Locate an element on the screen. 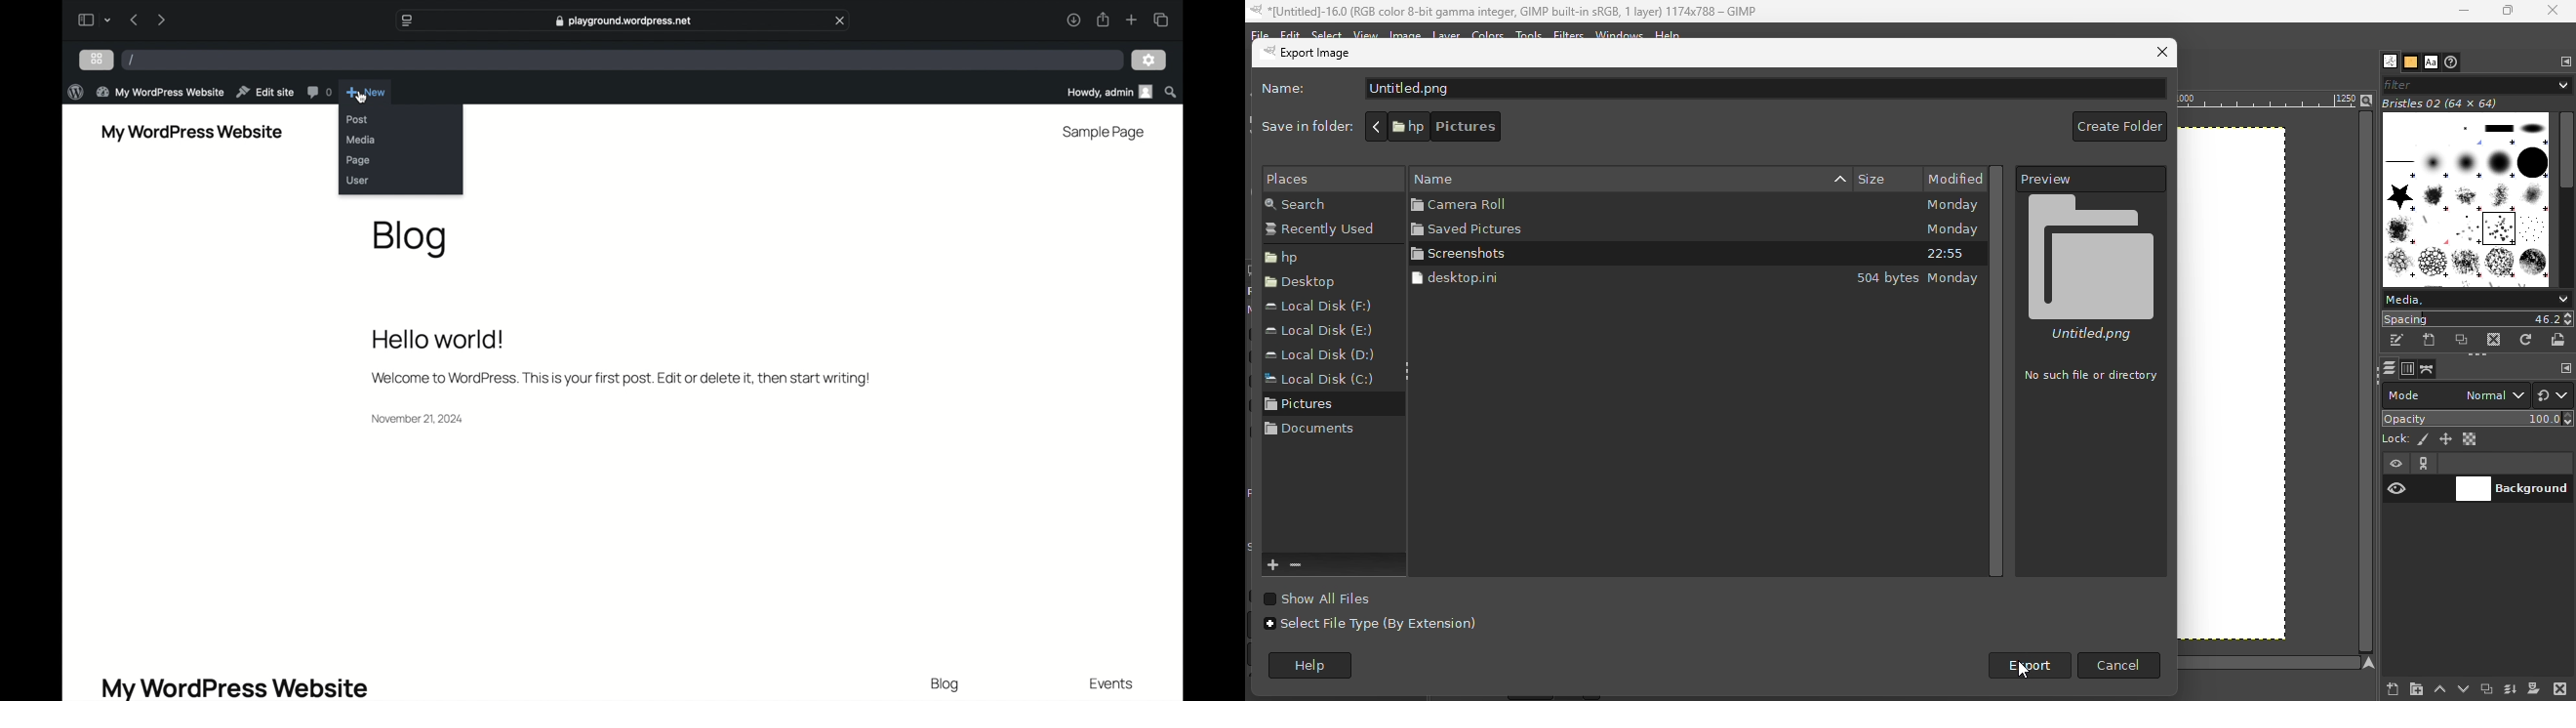 This screenshot has width=2576, height=728. Background visibility is located at coordinates (2514, 490).